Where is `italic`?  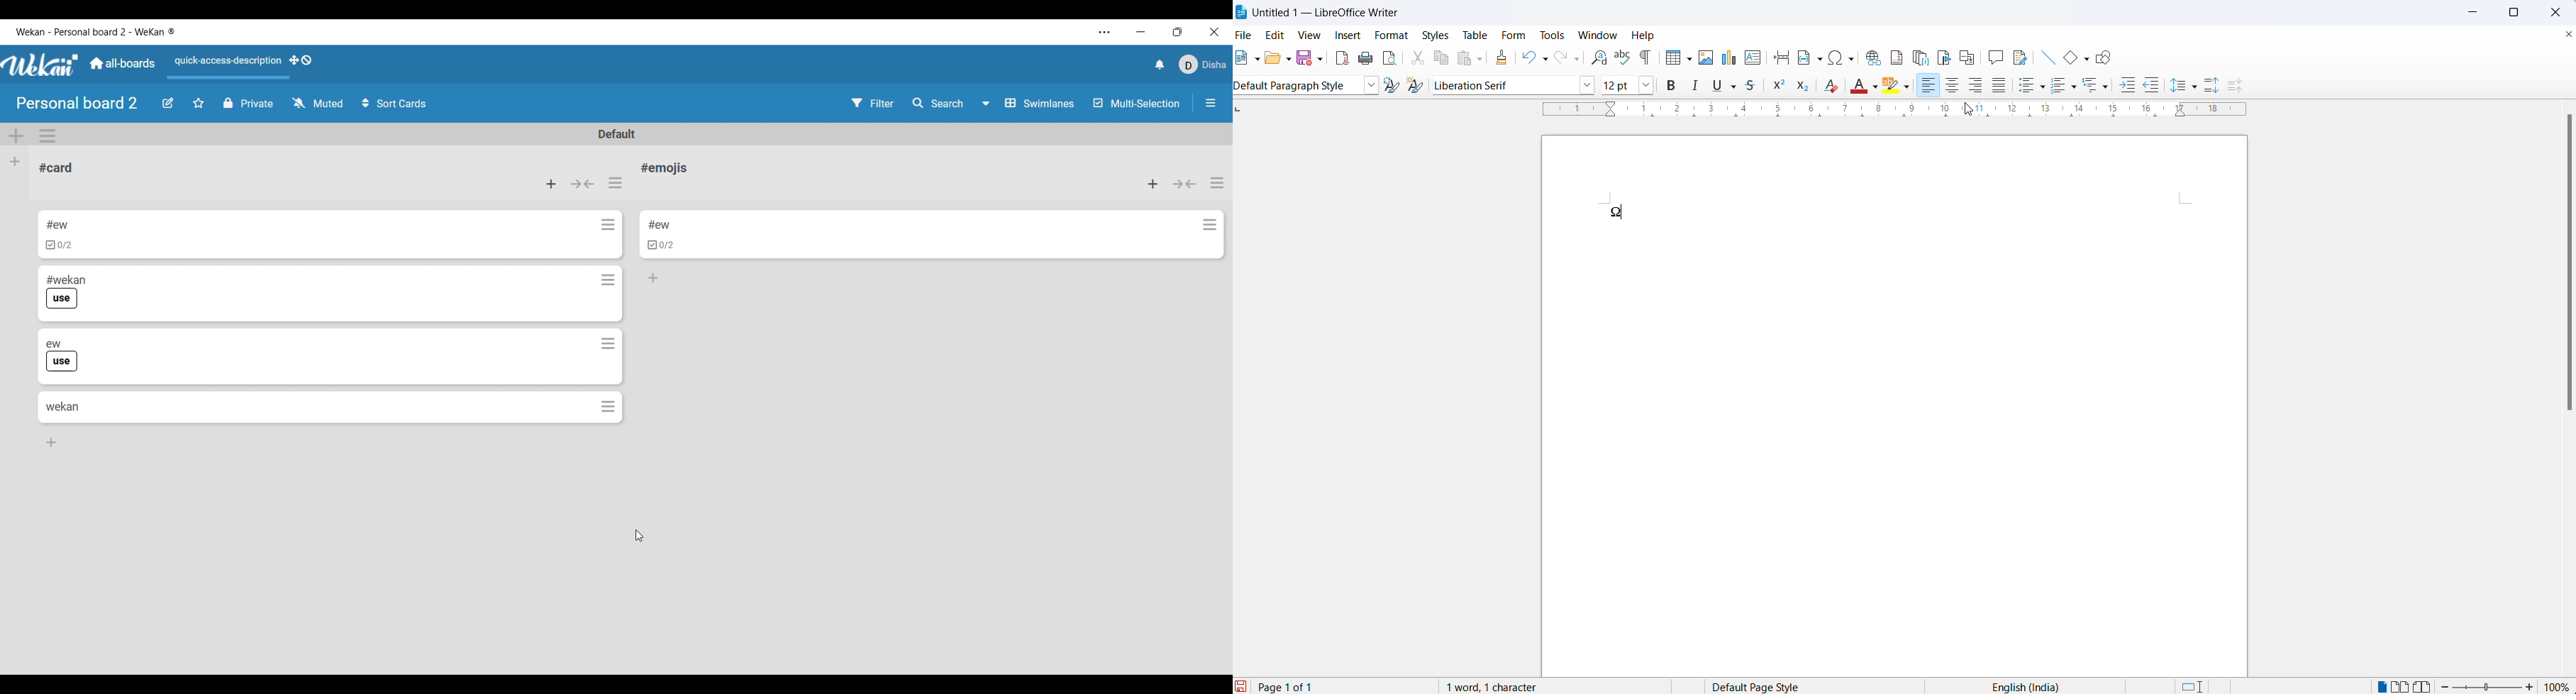
italic is located at coordinates (1698, 86).